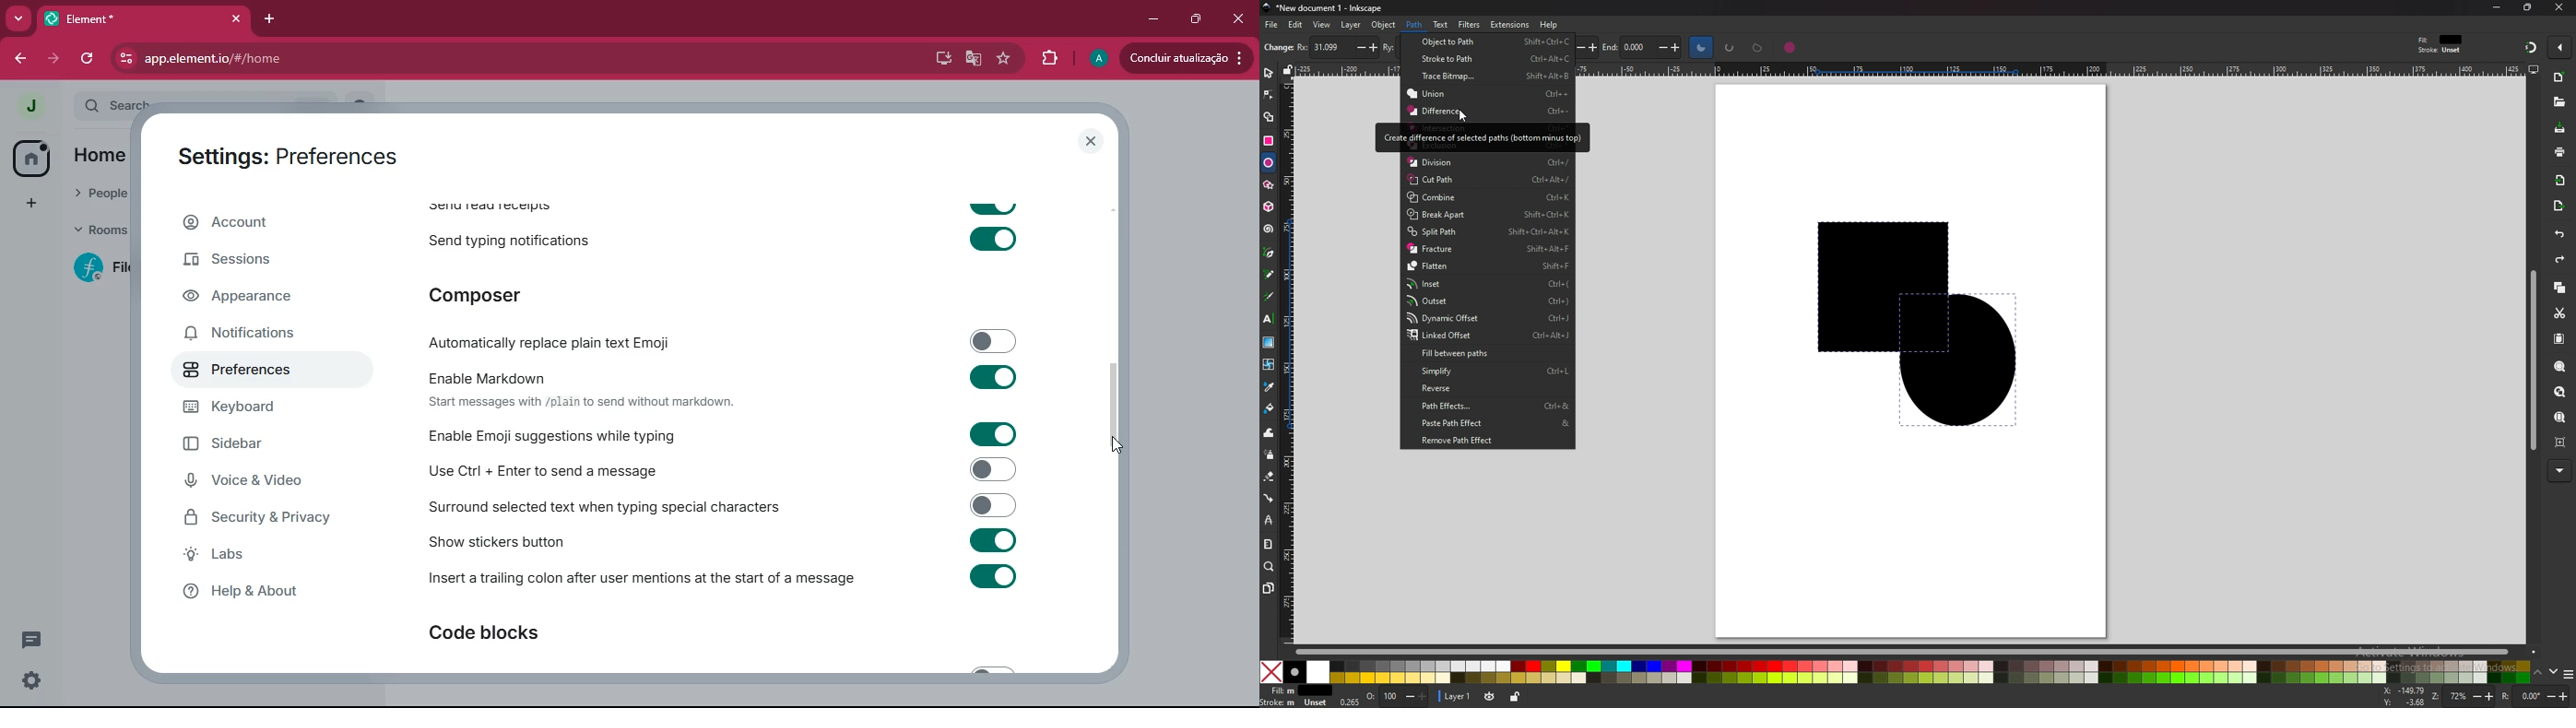  What do you see at coordinates (1476, 424) in the screenshot?
I see `paste path effect` at bounding box center [1476, 424].